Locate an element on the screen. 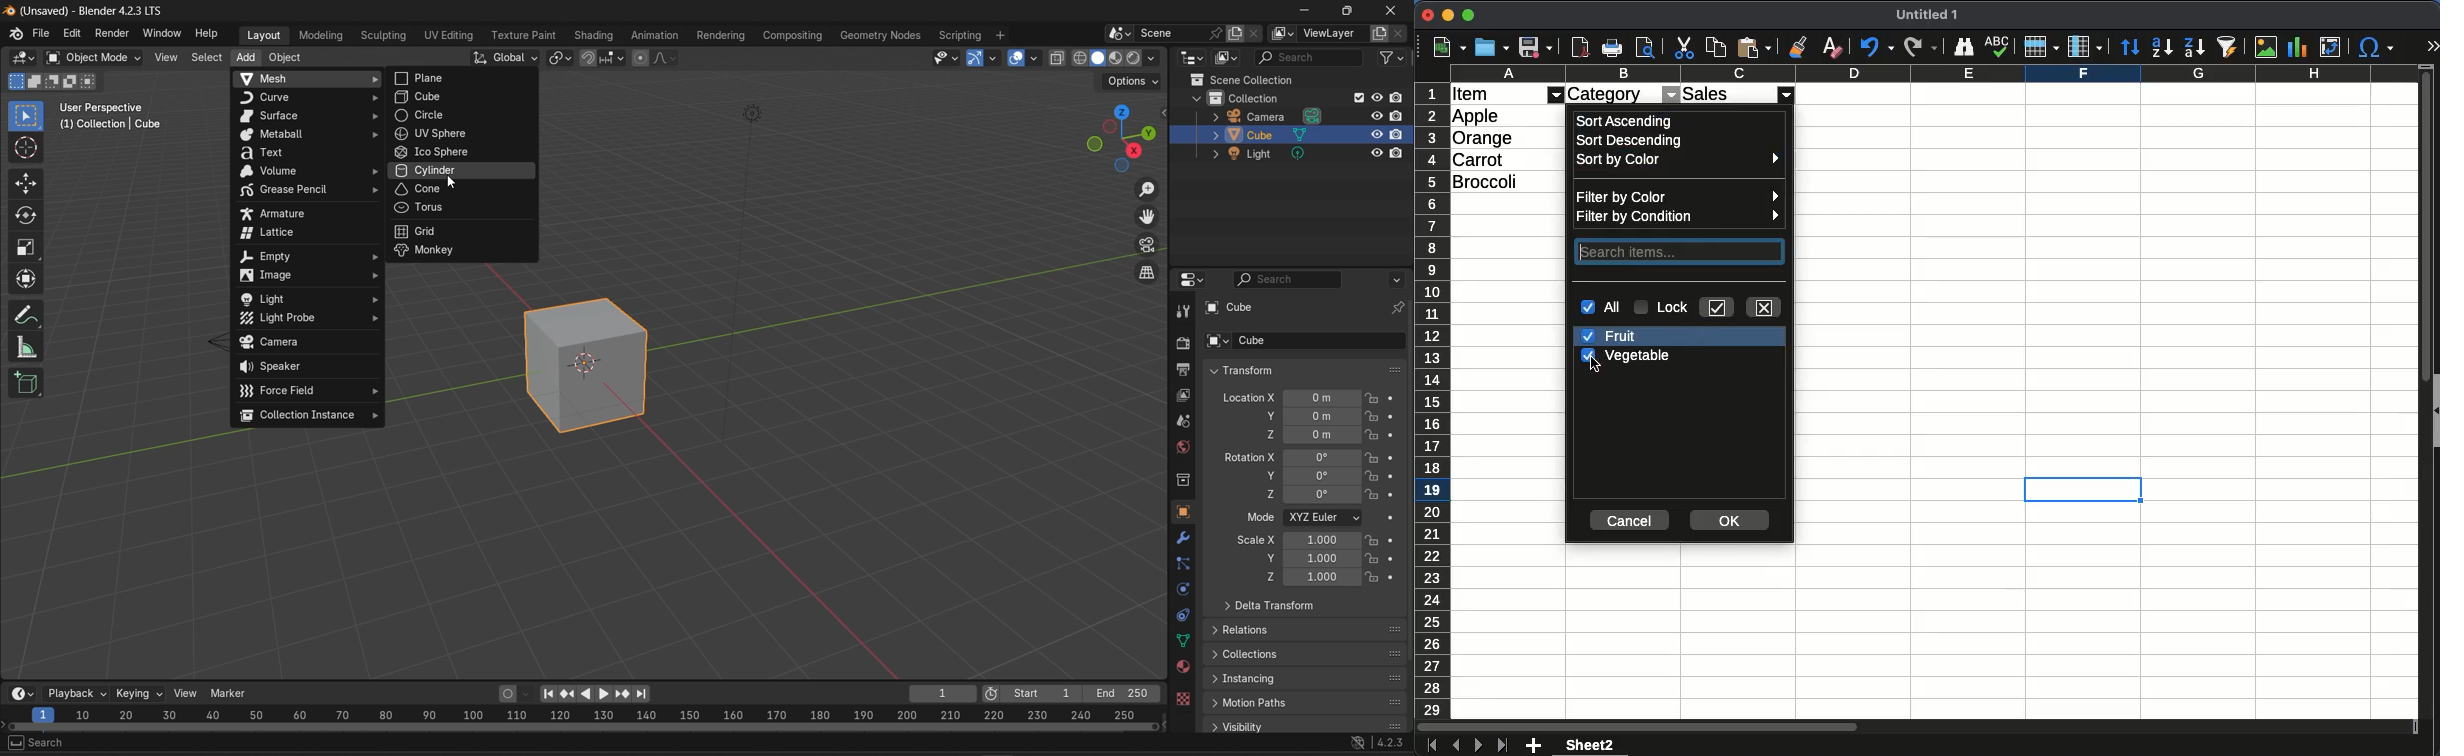 This screenshot has height=756, width=2464. edit is located at coordinates (73, 32).